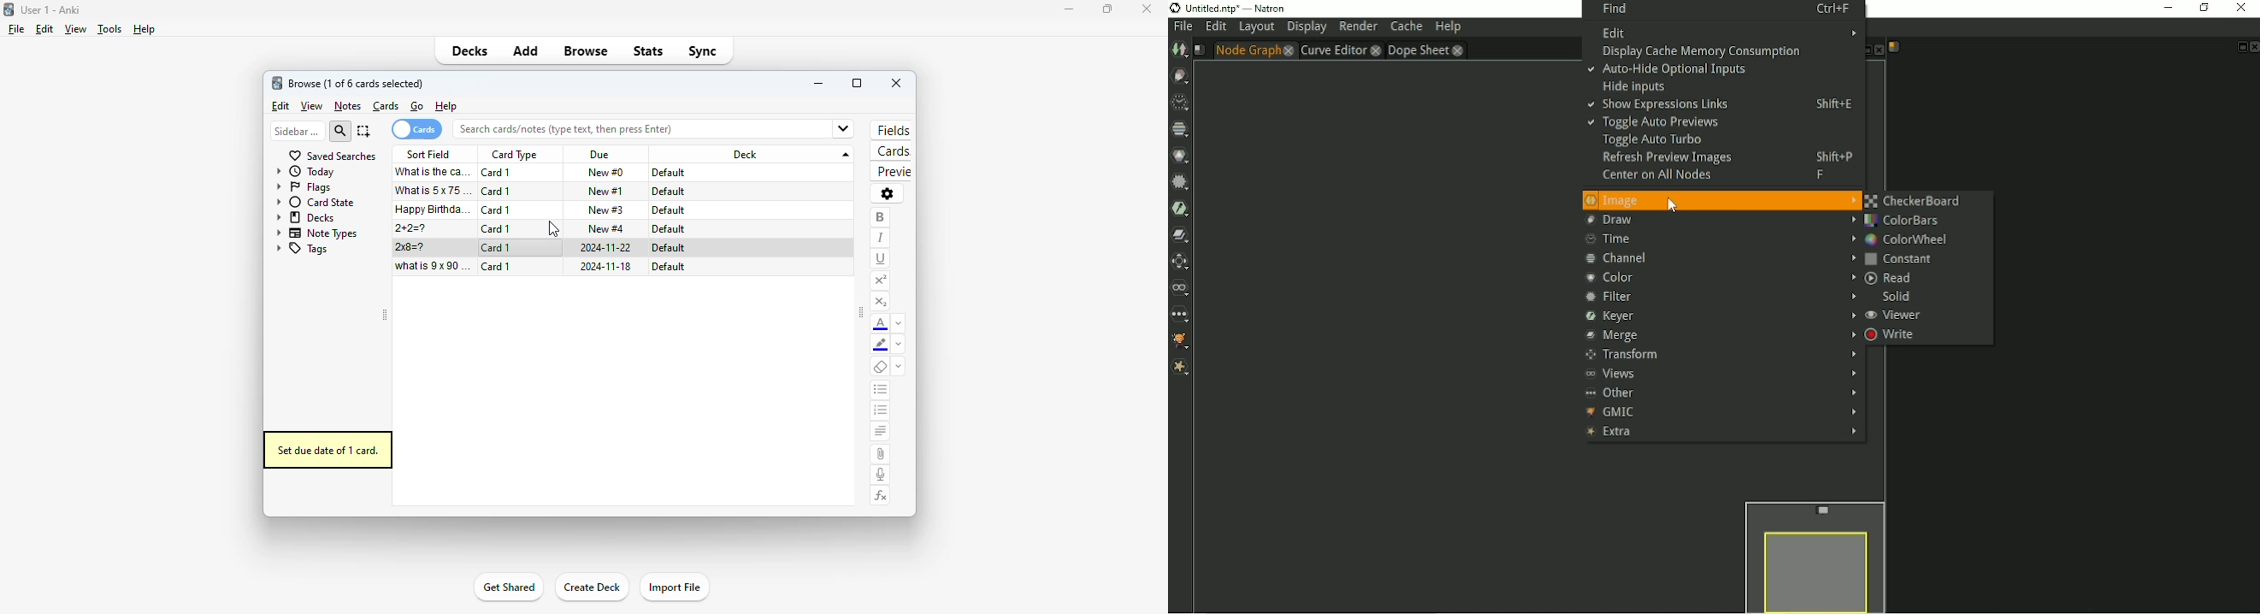 This screenshot has height=616, width=2268. I want to click on card 1, so click(497, 266).